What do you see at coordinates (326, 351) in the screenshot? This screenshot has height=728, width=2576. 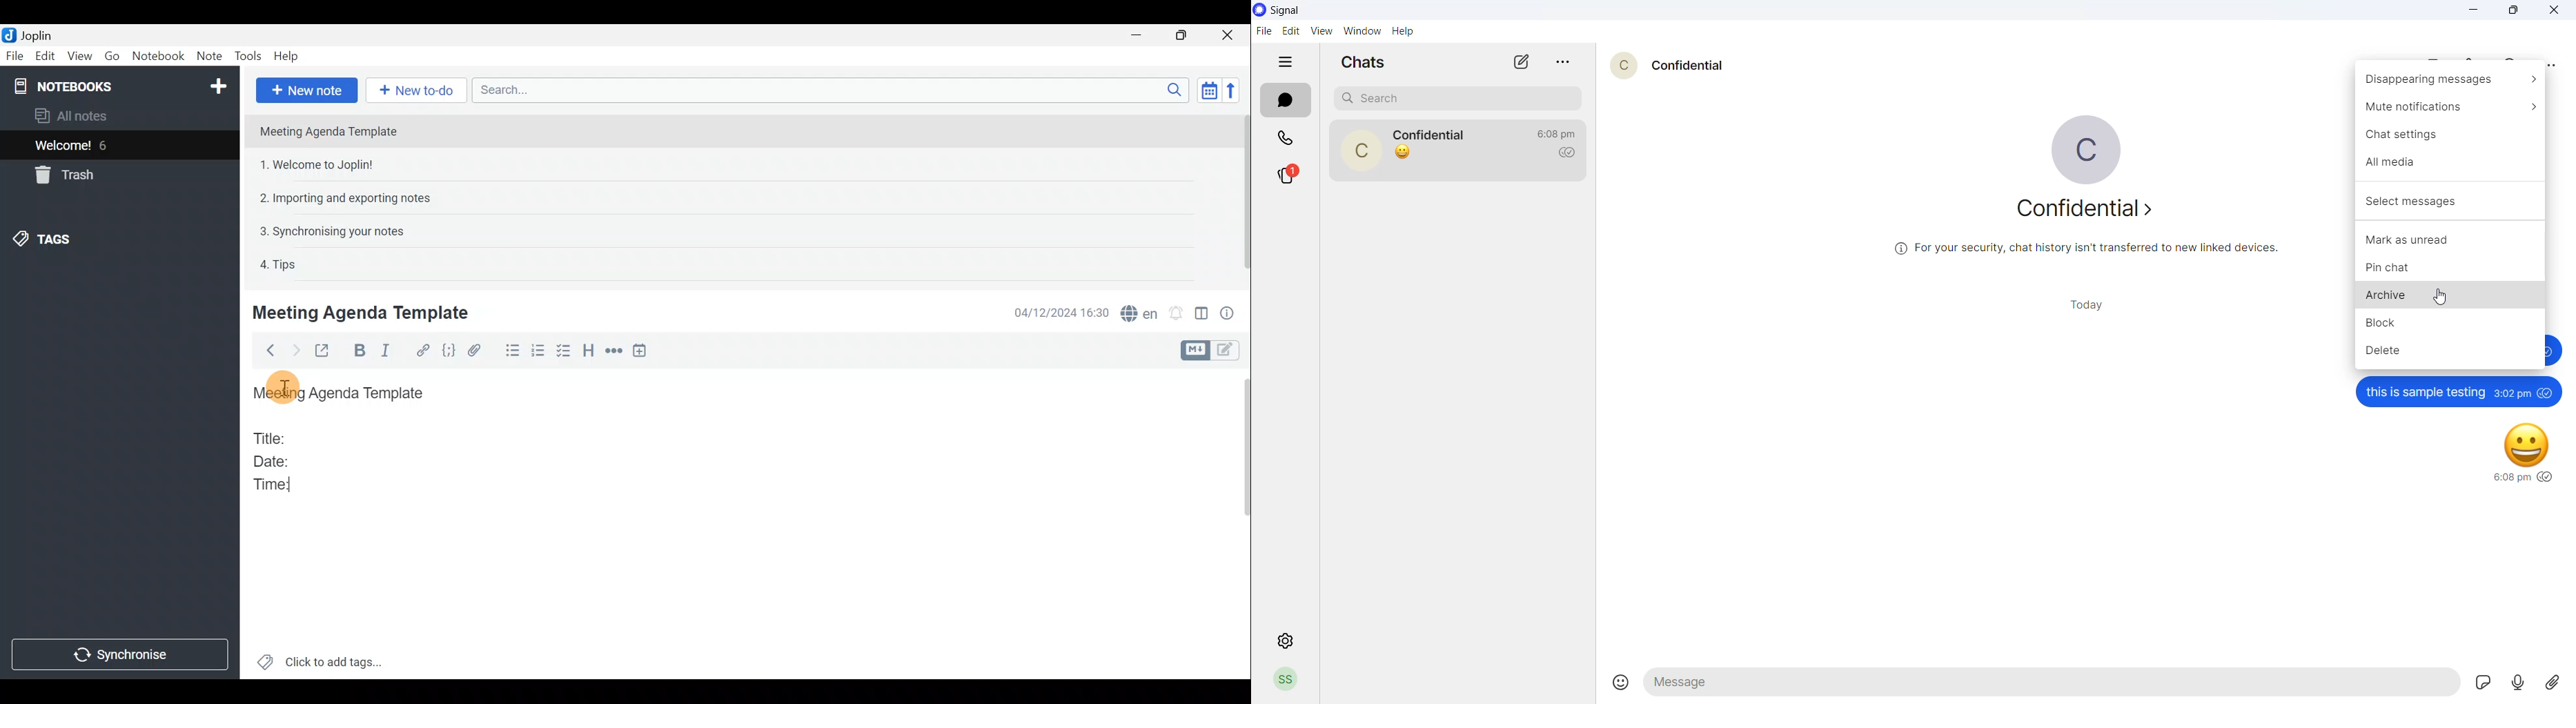 I see `Toggle external editing` at bounding box center [326, 351].